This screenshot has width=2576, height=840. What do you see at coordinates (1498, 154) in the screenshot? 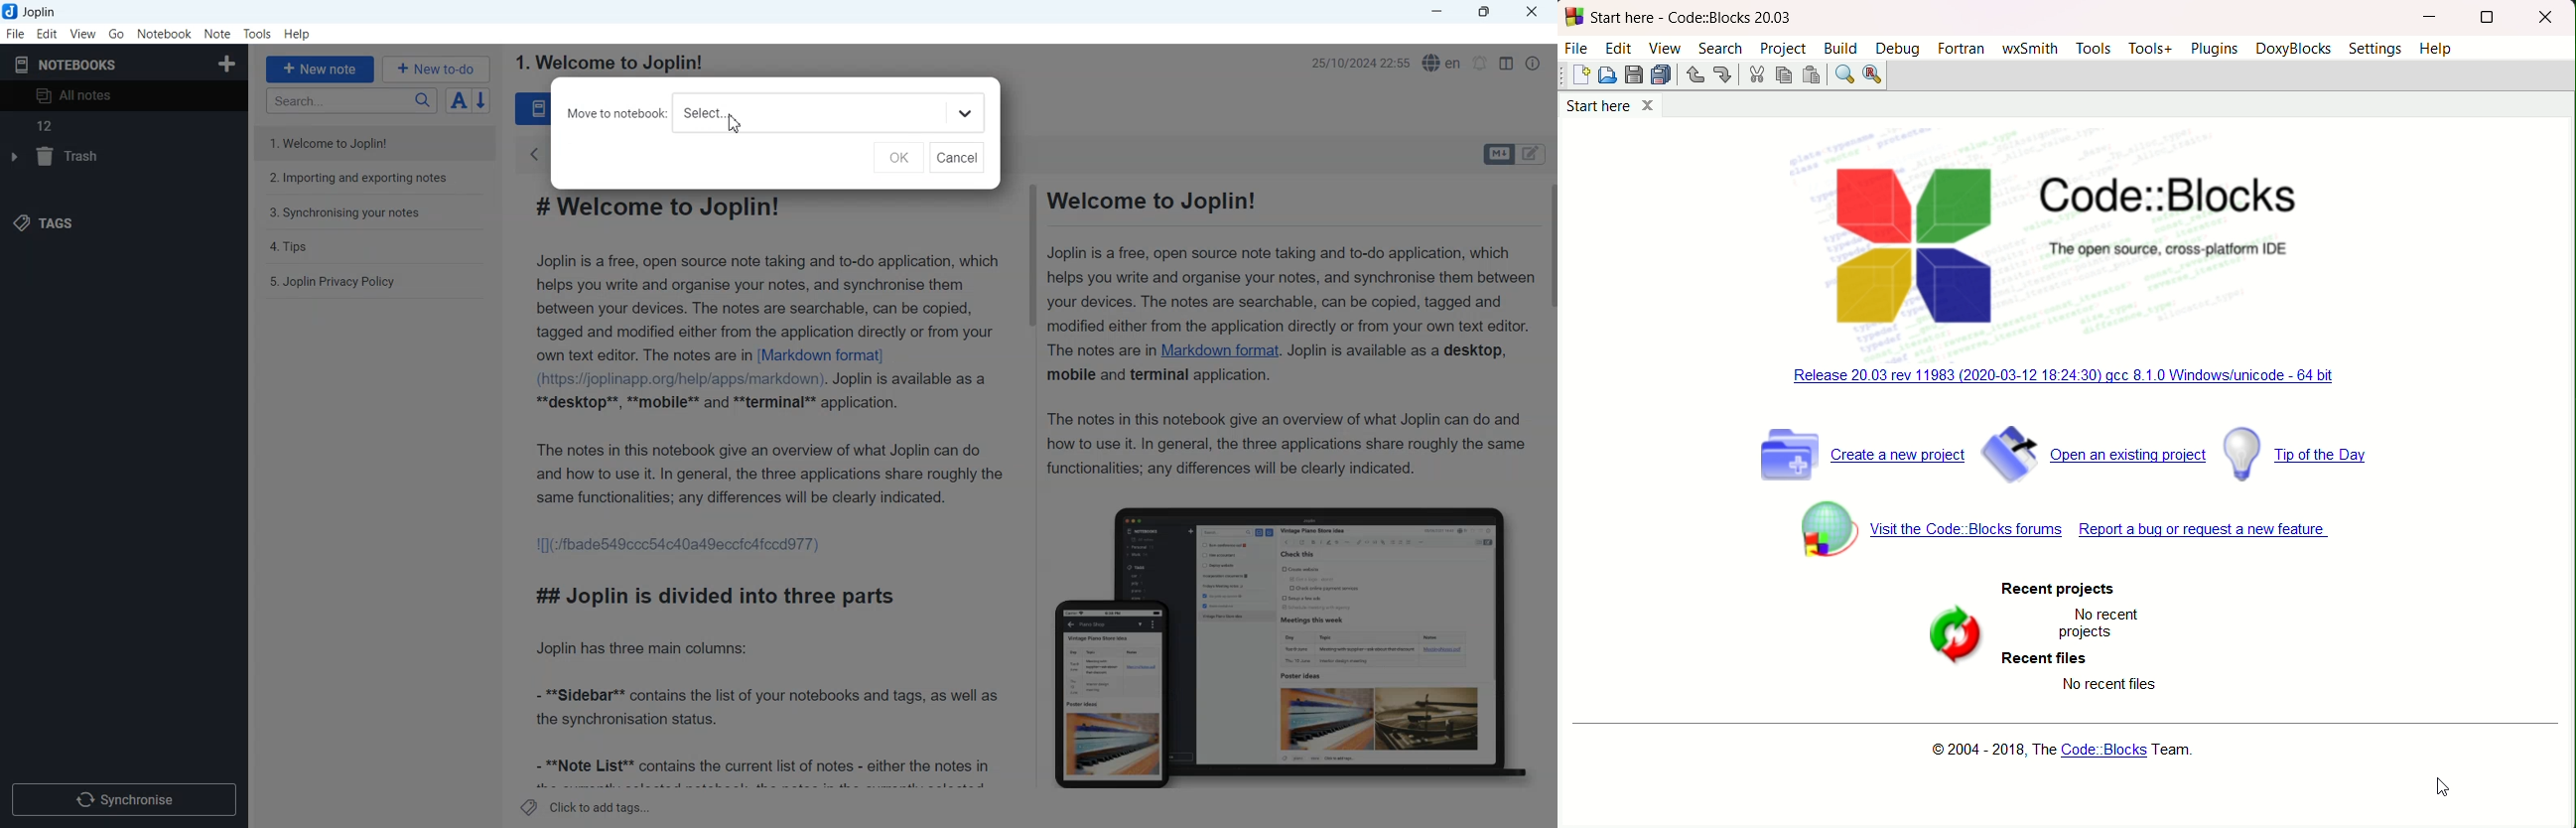
I see `Toggle editors` at bounding box center [1498, 154].